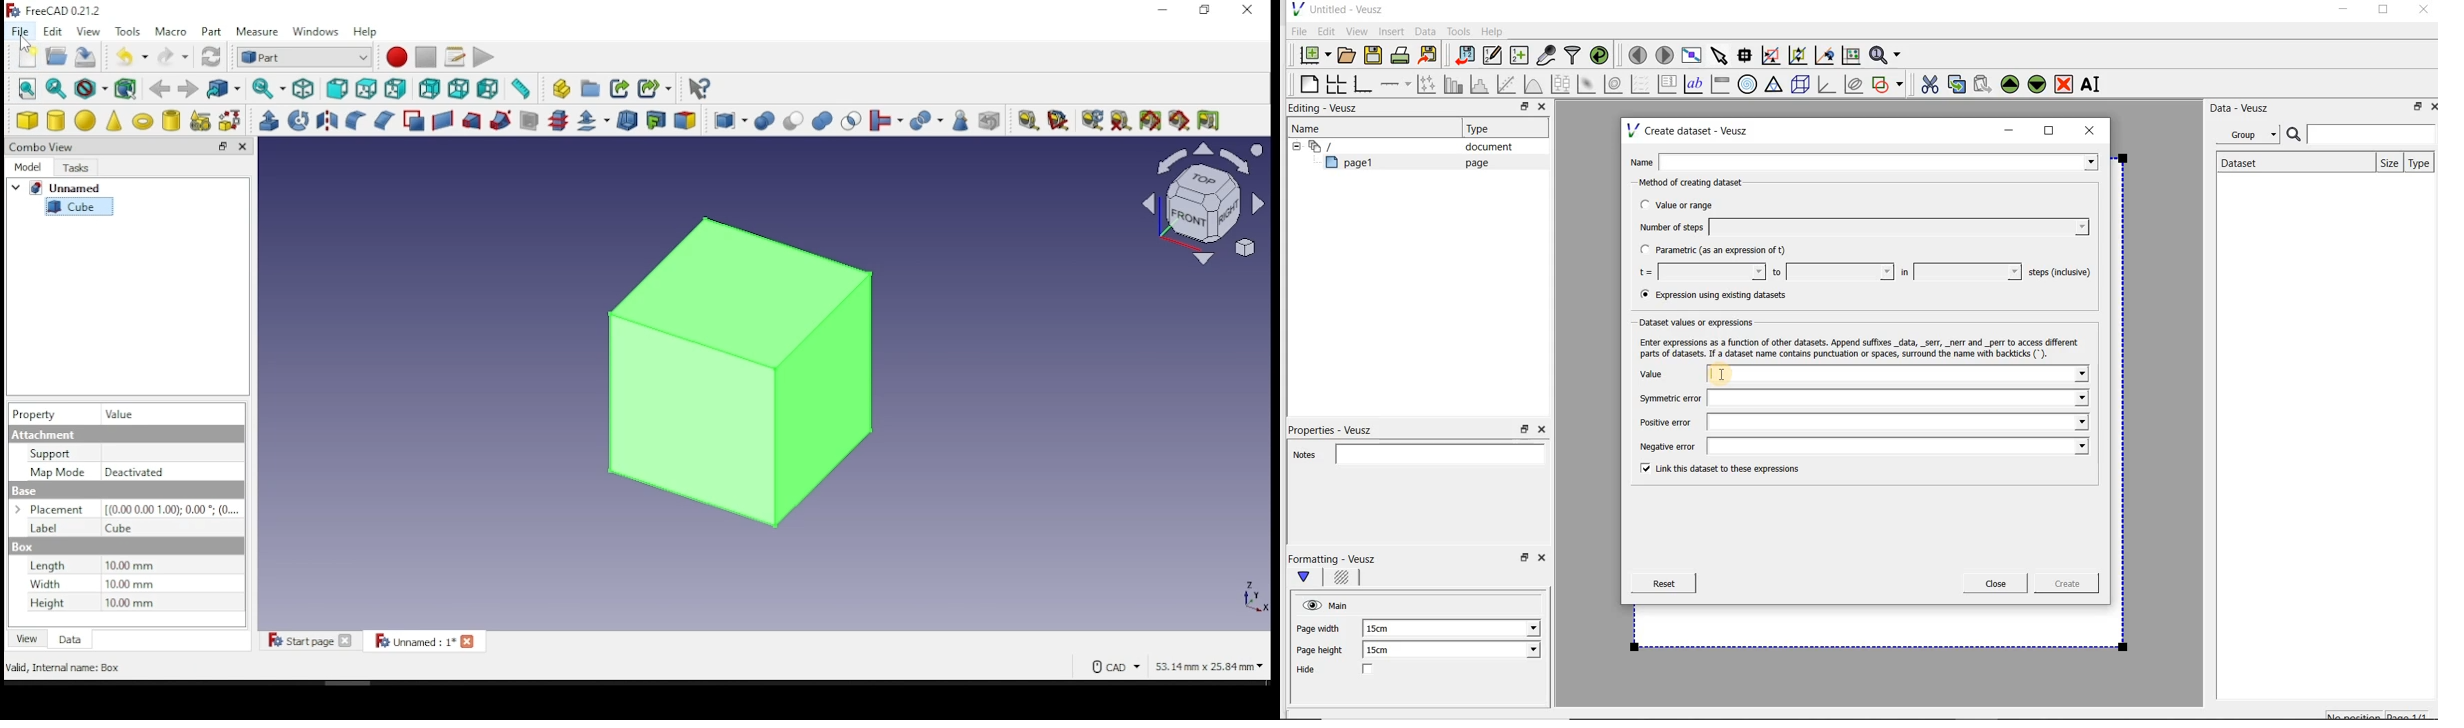 This screenshot has height=728, width=2464. Describe the element at coordinates (2356, 714) in the screenshot. I see `No position` at that location.